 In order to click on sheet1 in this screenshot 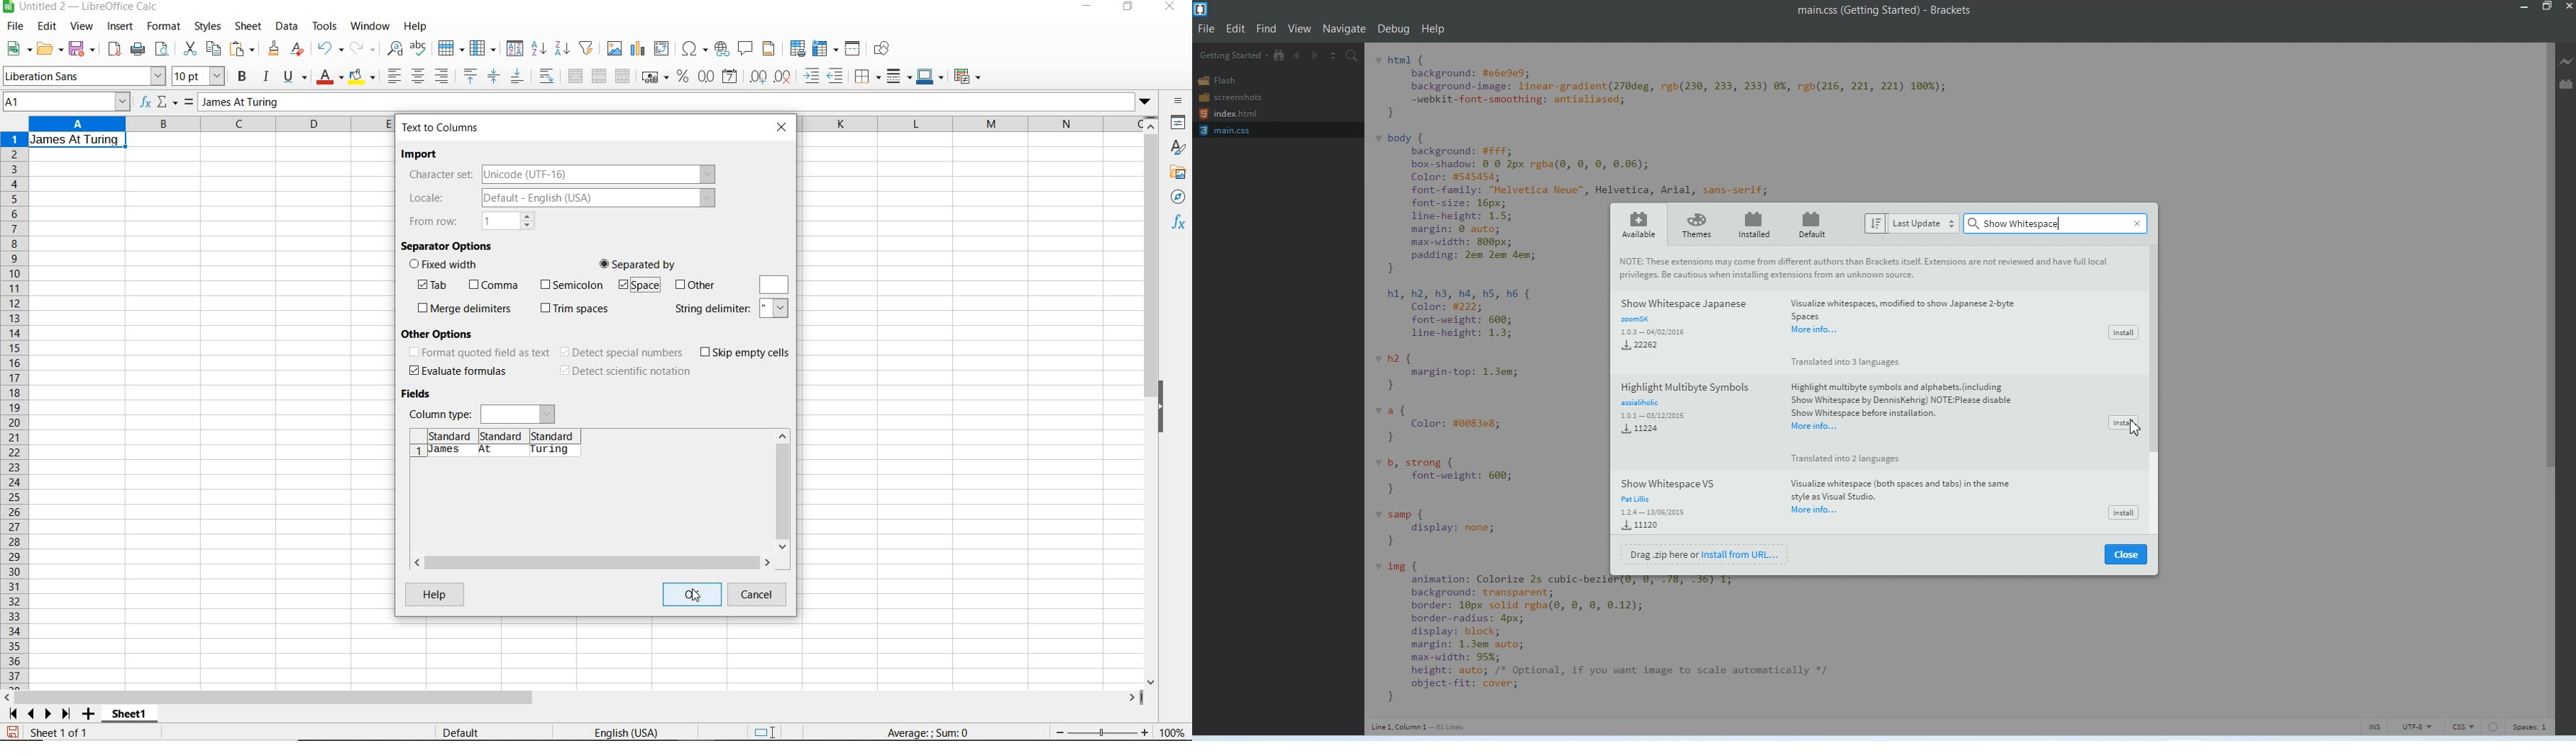, I will do `click(131, 716)`.